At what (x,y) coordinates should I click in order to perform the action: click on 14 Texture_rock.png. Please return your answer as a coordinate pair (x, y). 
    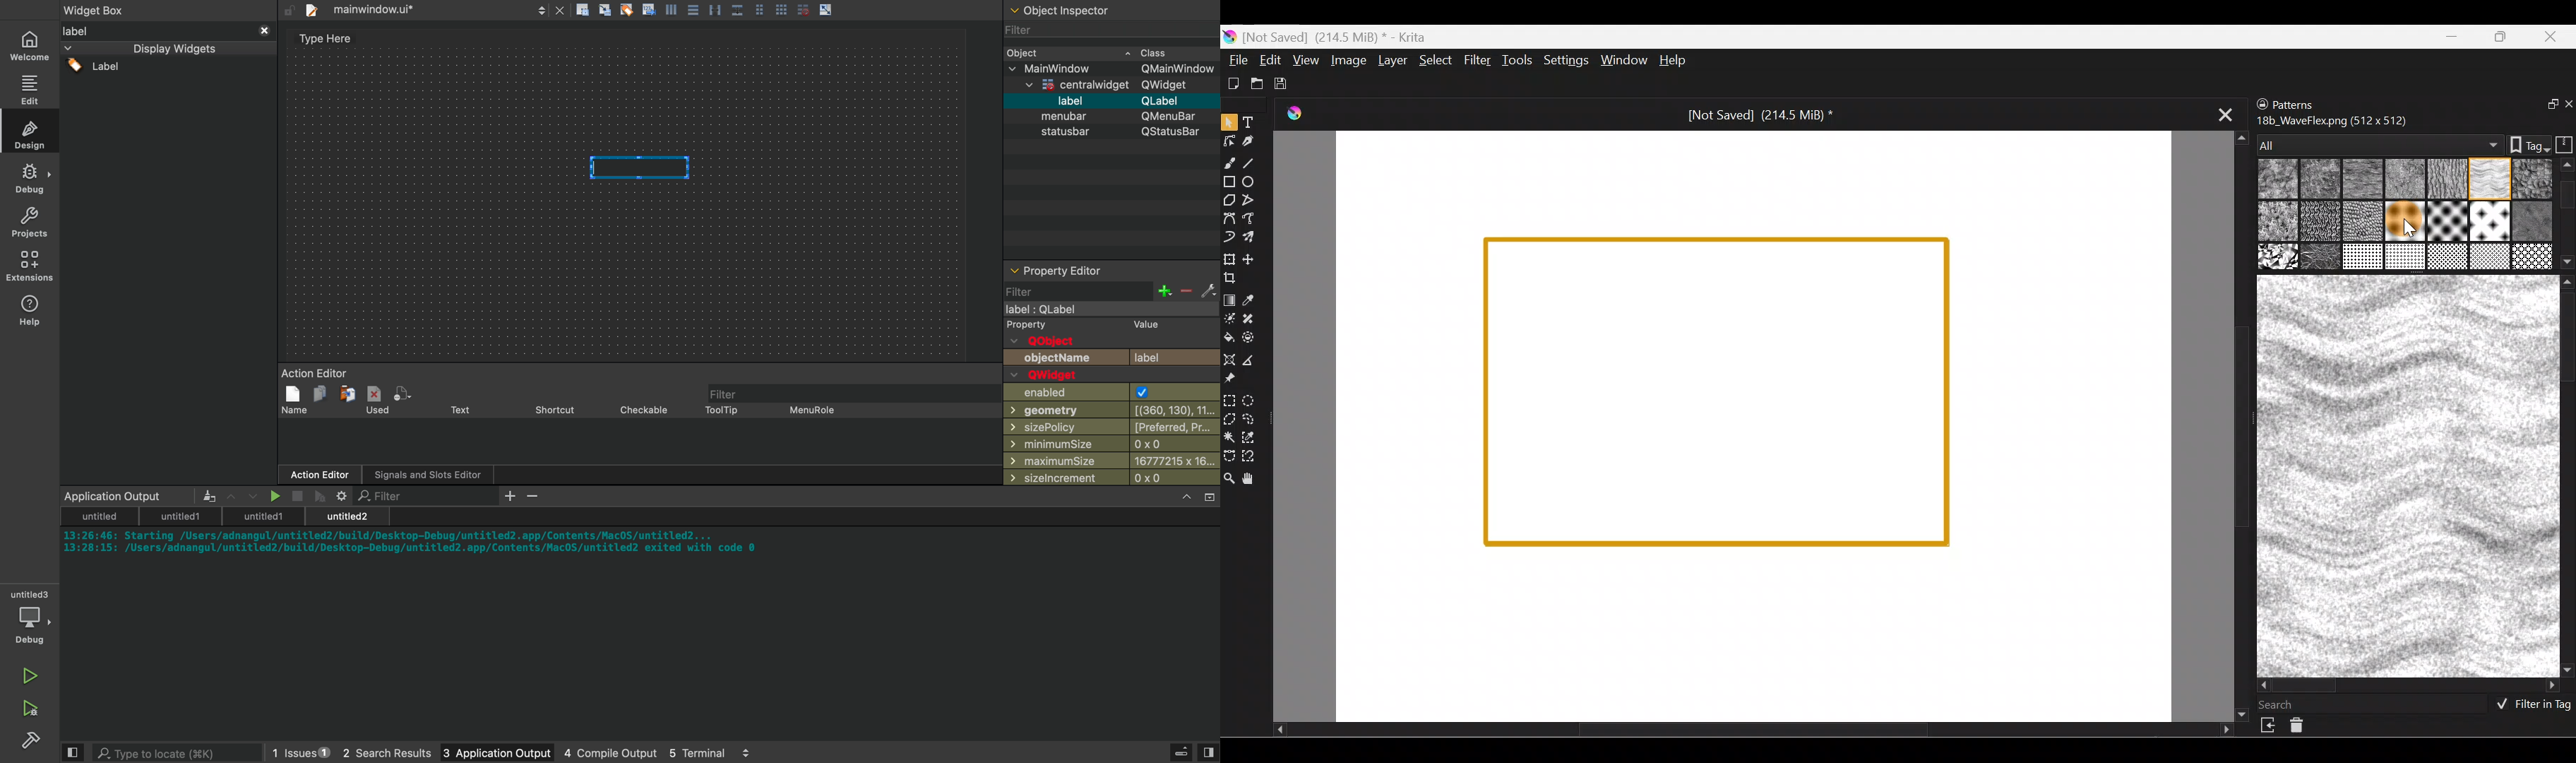
    Looking at the image, I should click on (2279, 258).